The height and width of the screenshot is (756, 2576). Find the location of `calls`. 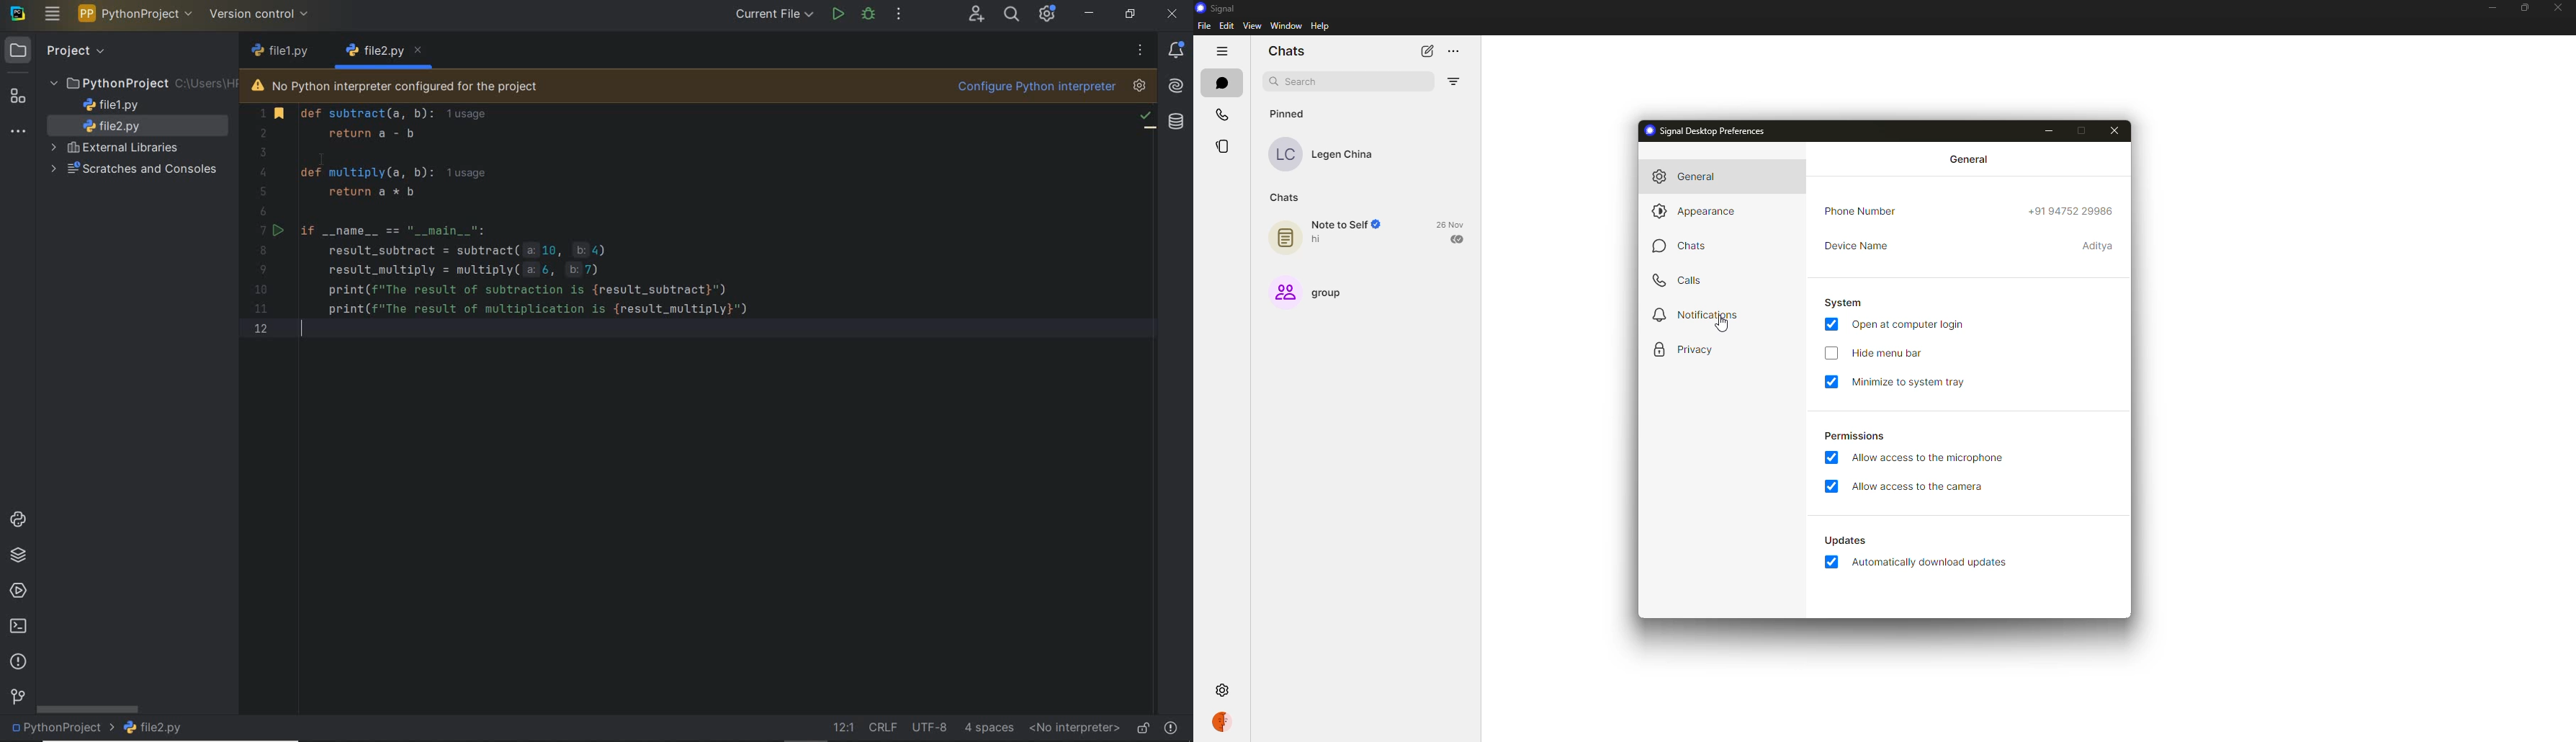

calls is located at coordinates (1221, 114).